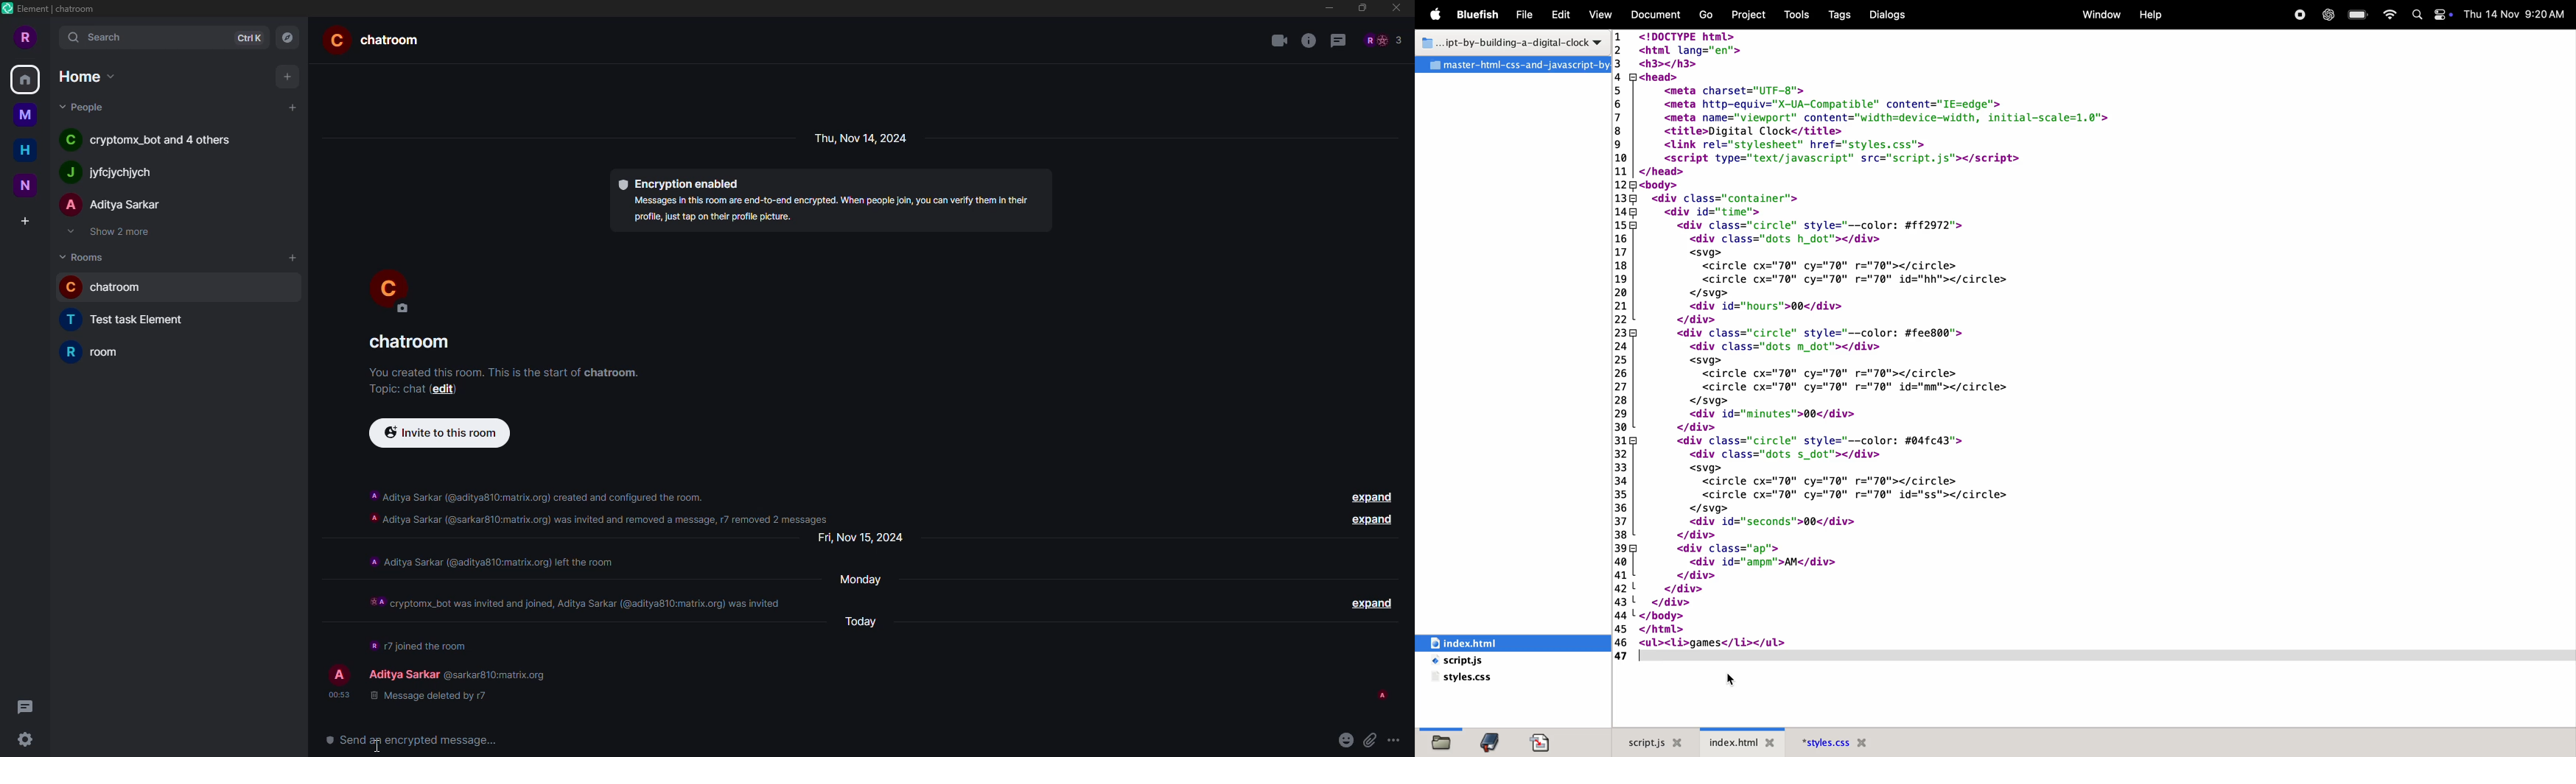 This screenshot has height=784, width=2576. What do you see at coordinates (246, 38) in the screenshot?
I see `ctrlK` at bounding box center [246, 38].